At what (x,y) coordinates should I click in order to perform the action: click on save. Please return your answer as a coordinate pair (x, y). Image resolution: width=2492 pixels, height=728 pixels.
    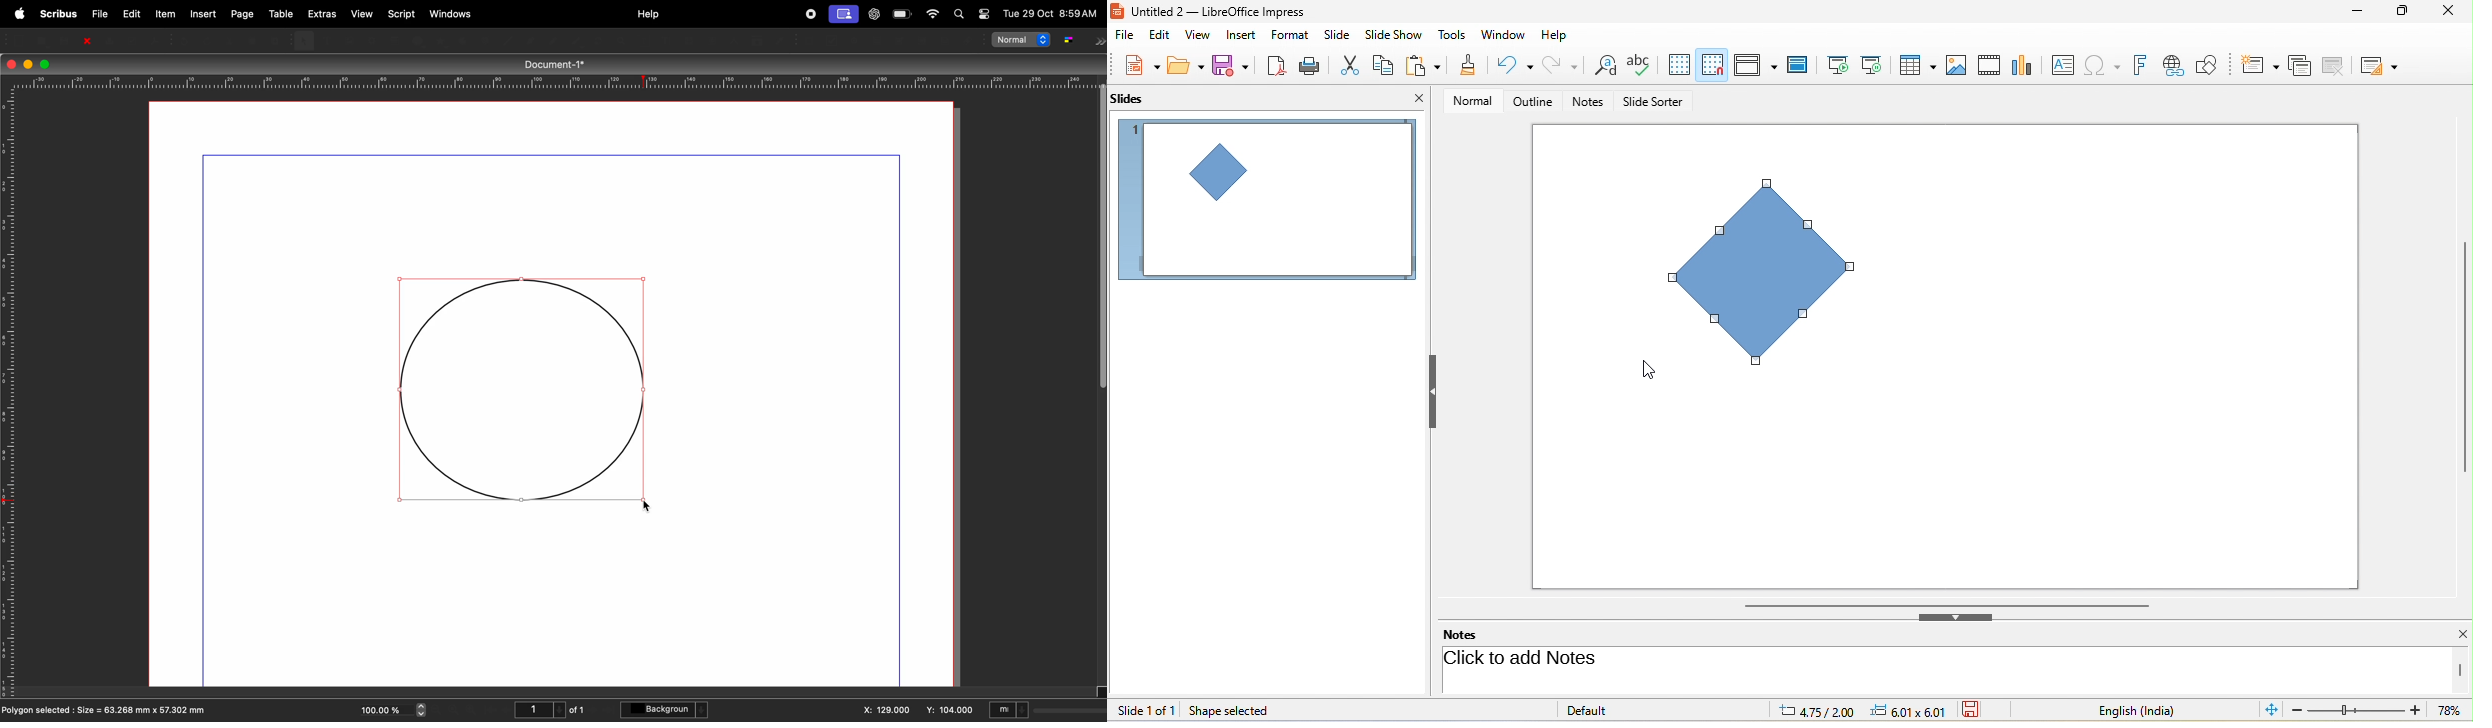
    Looking at the image, I should click on (65, 40).